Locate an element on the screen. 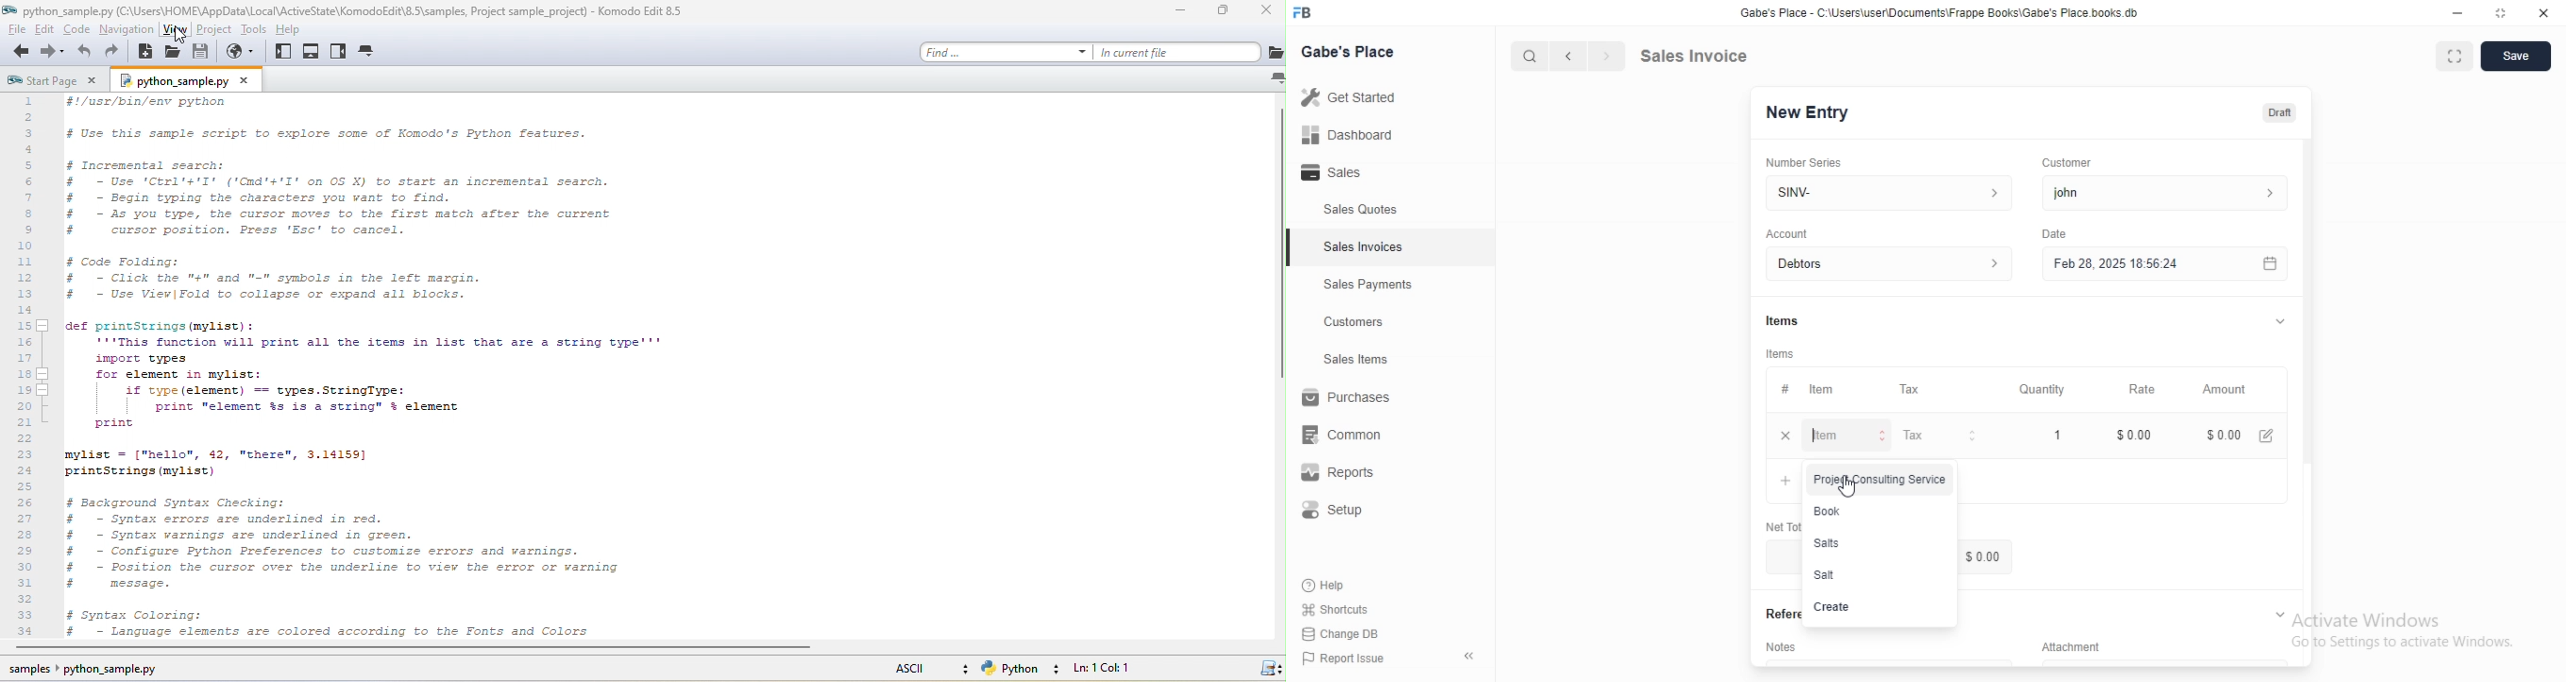 This screenshot has width=2576, height=700. Gabe's Place - C \Wsers\usenDocuments\Frappe Books\Gabe's Place books db is located at coordinates (1944, 16).